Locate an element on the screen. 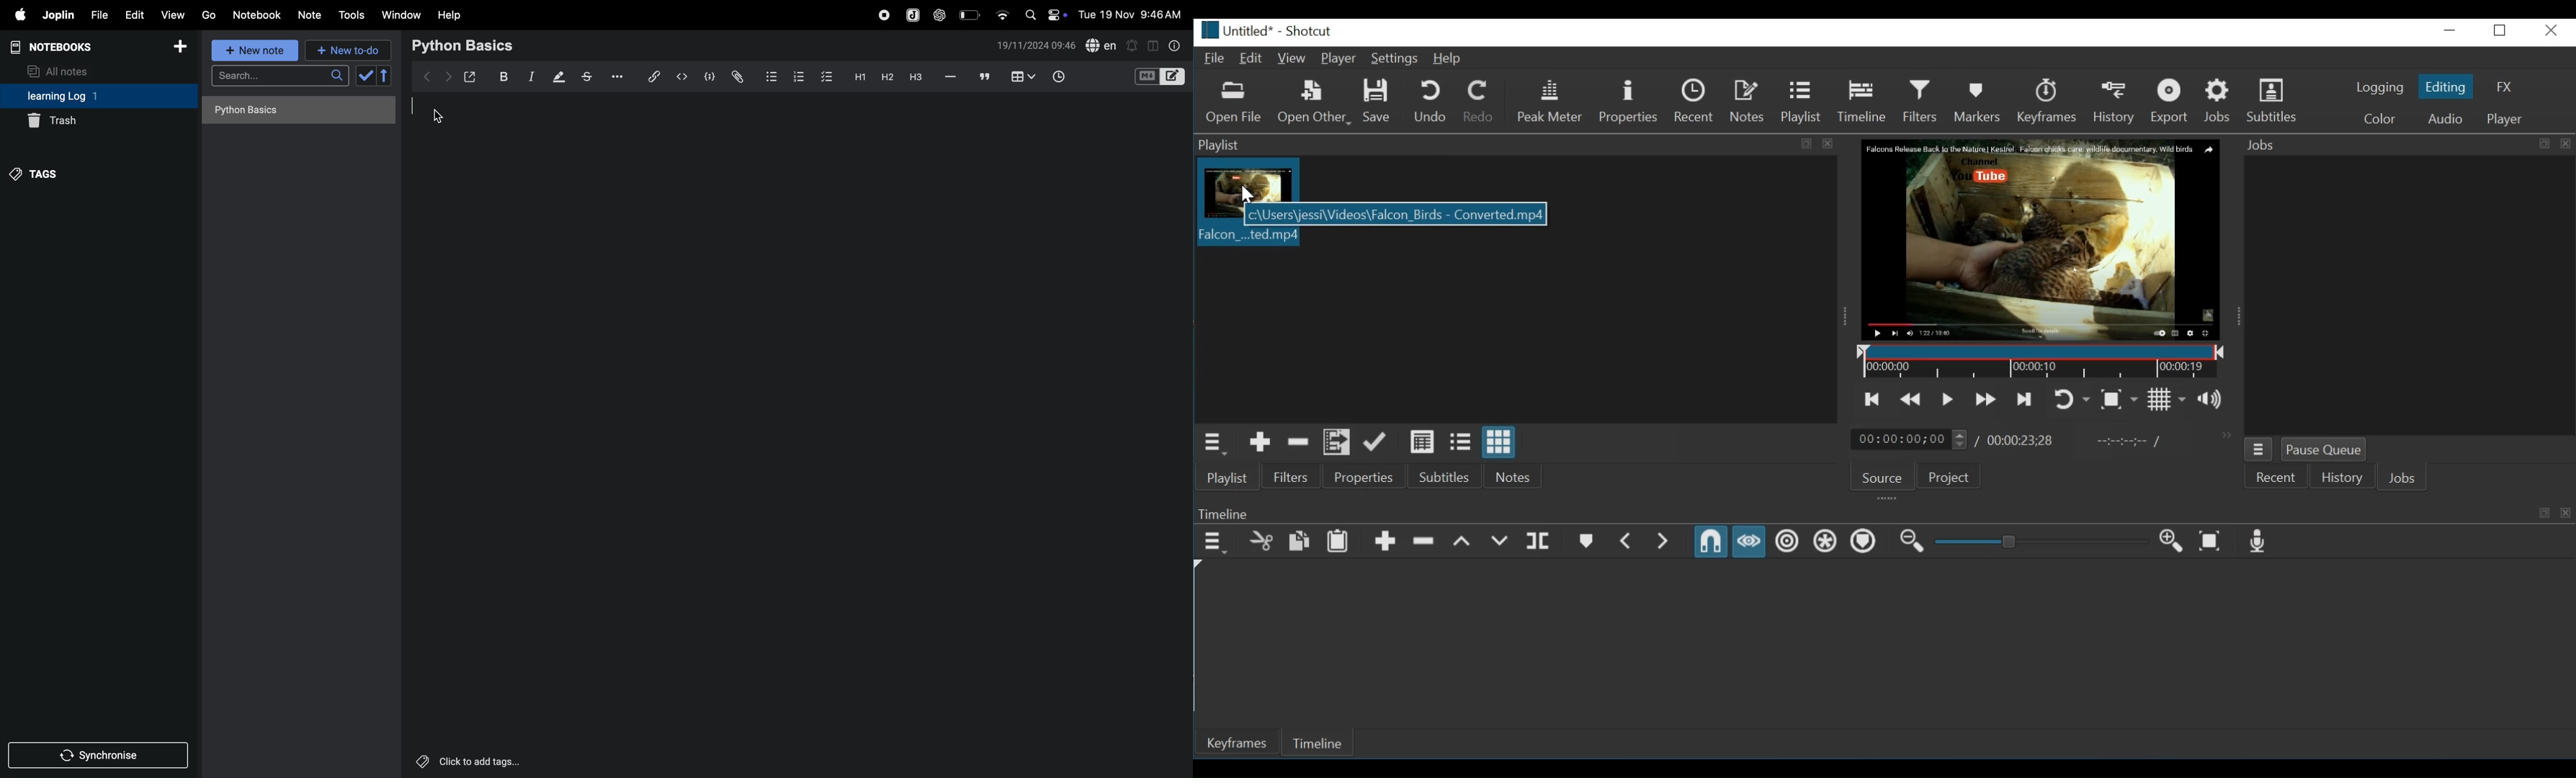 This screenshot has width=2576, height=784. Ripple markers is located at coordinates (1862, 541).